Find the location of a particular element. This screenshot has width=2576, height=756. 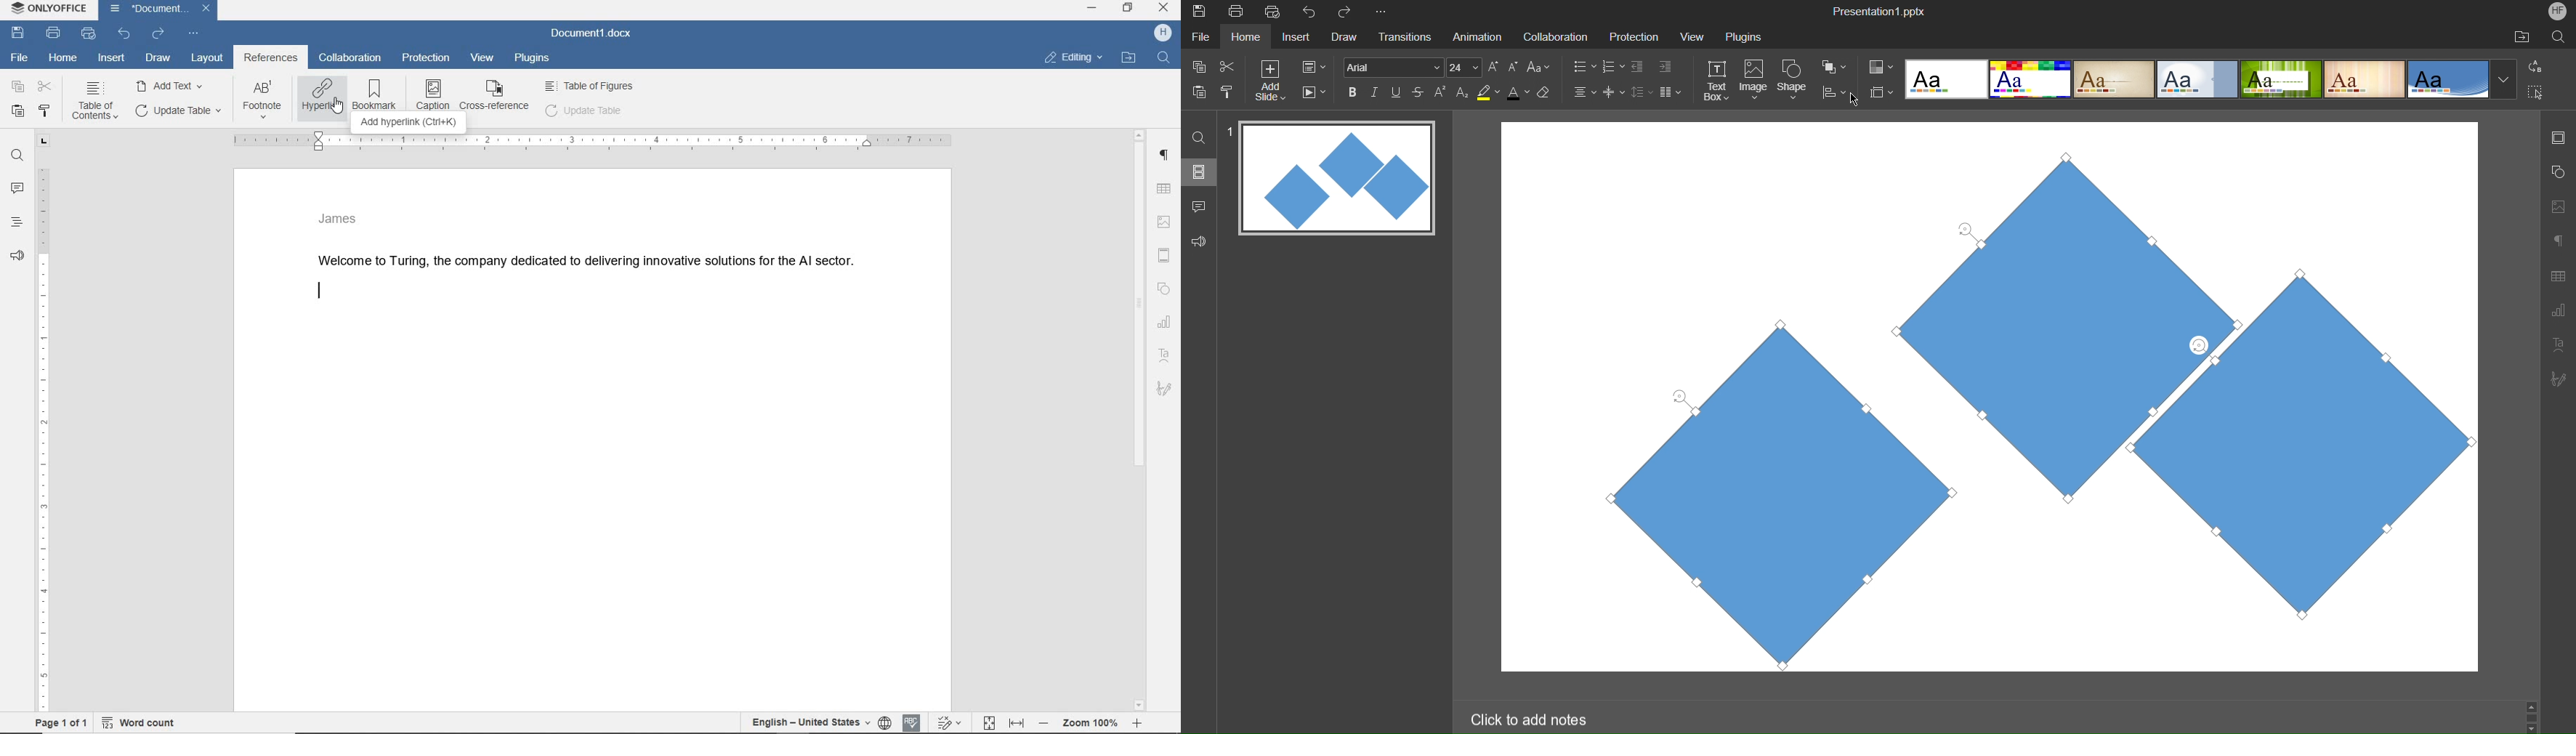

HYPERLINK is located at coordinates (323, 96).